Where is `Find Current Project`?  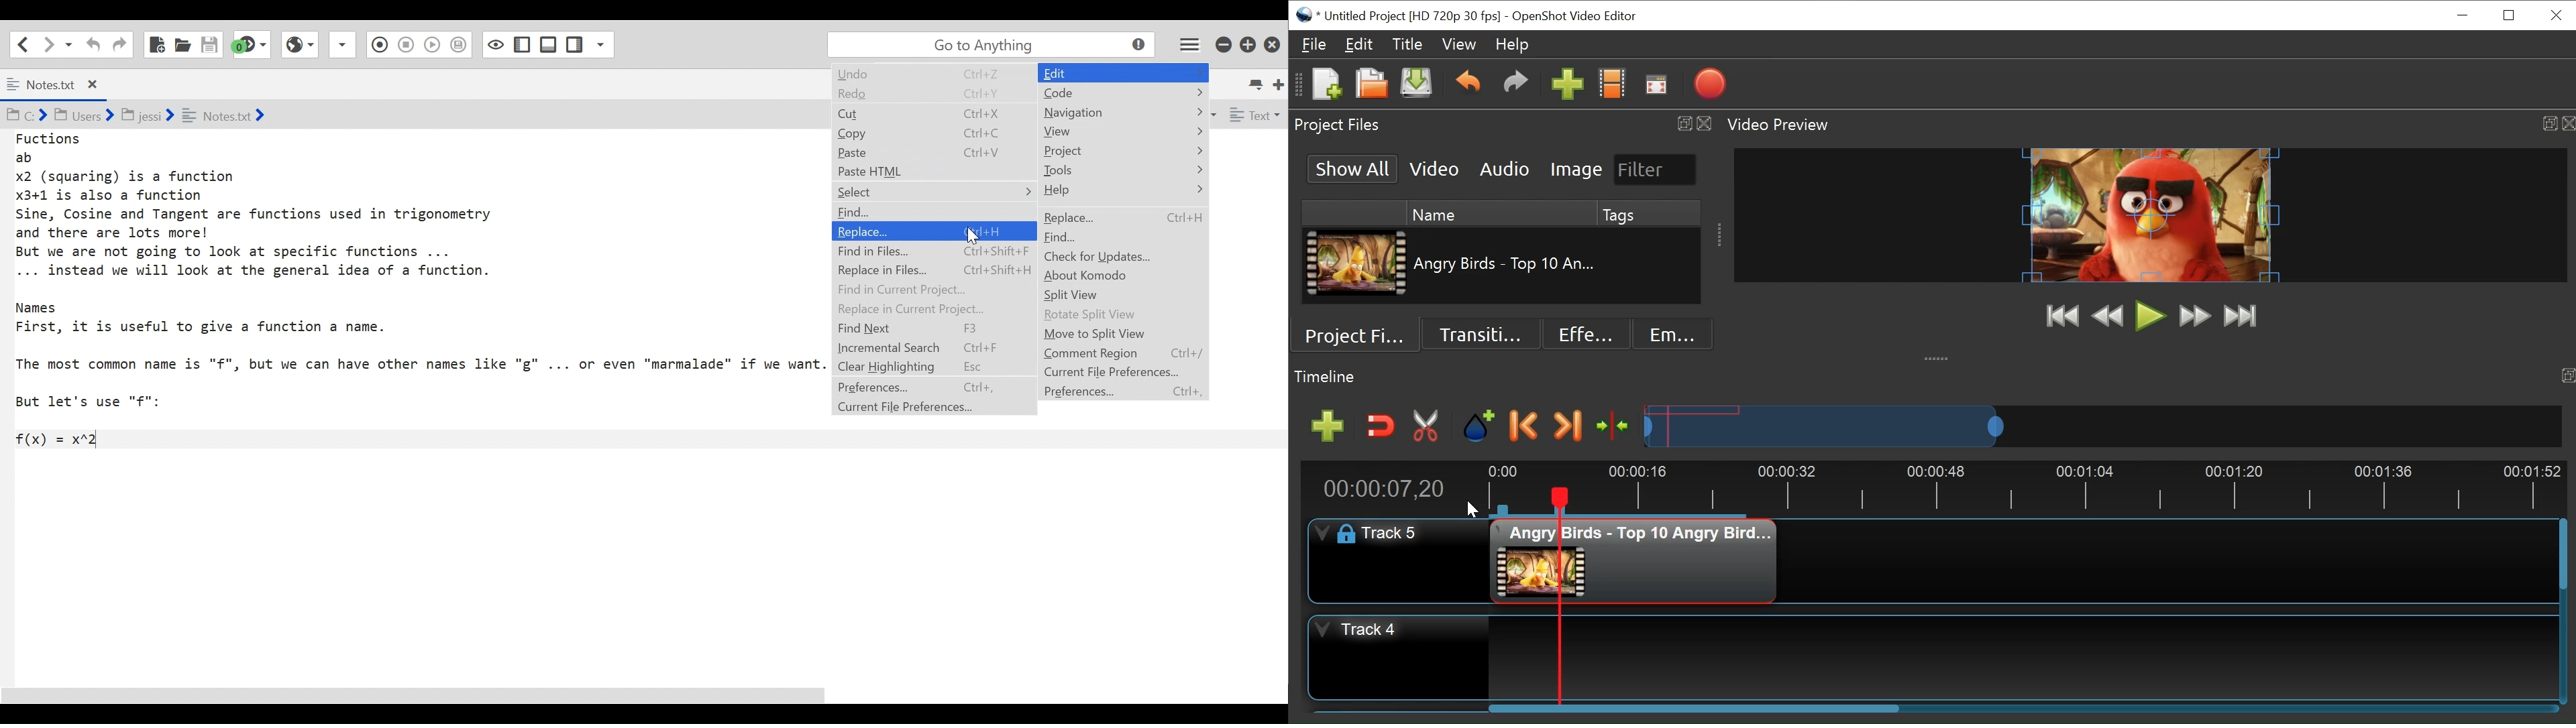
Find Current Project is located at coordinates (924, 288).